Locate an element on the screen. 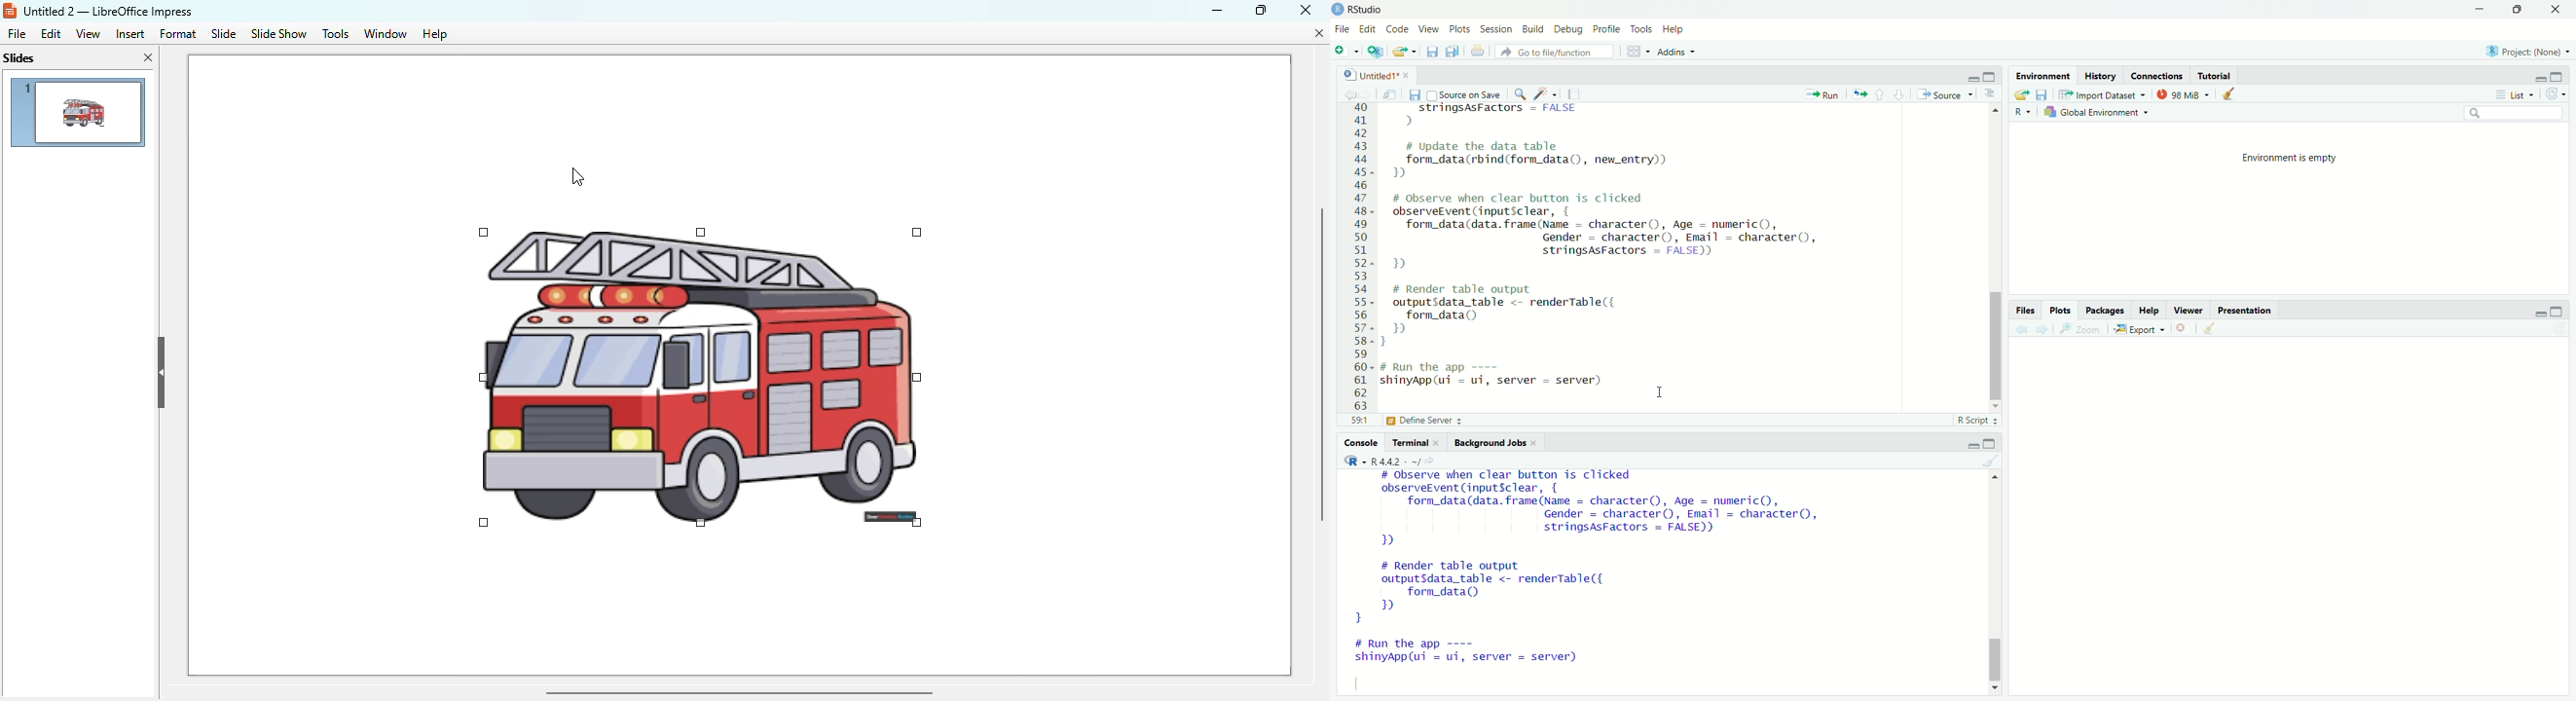 The height and width of the screenshot is (728, 2576). language change is located at coordinates (2022, 112).